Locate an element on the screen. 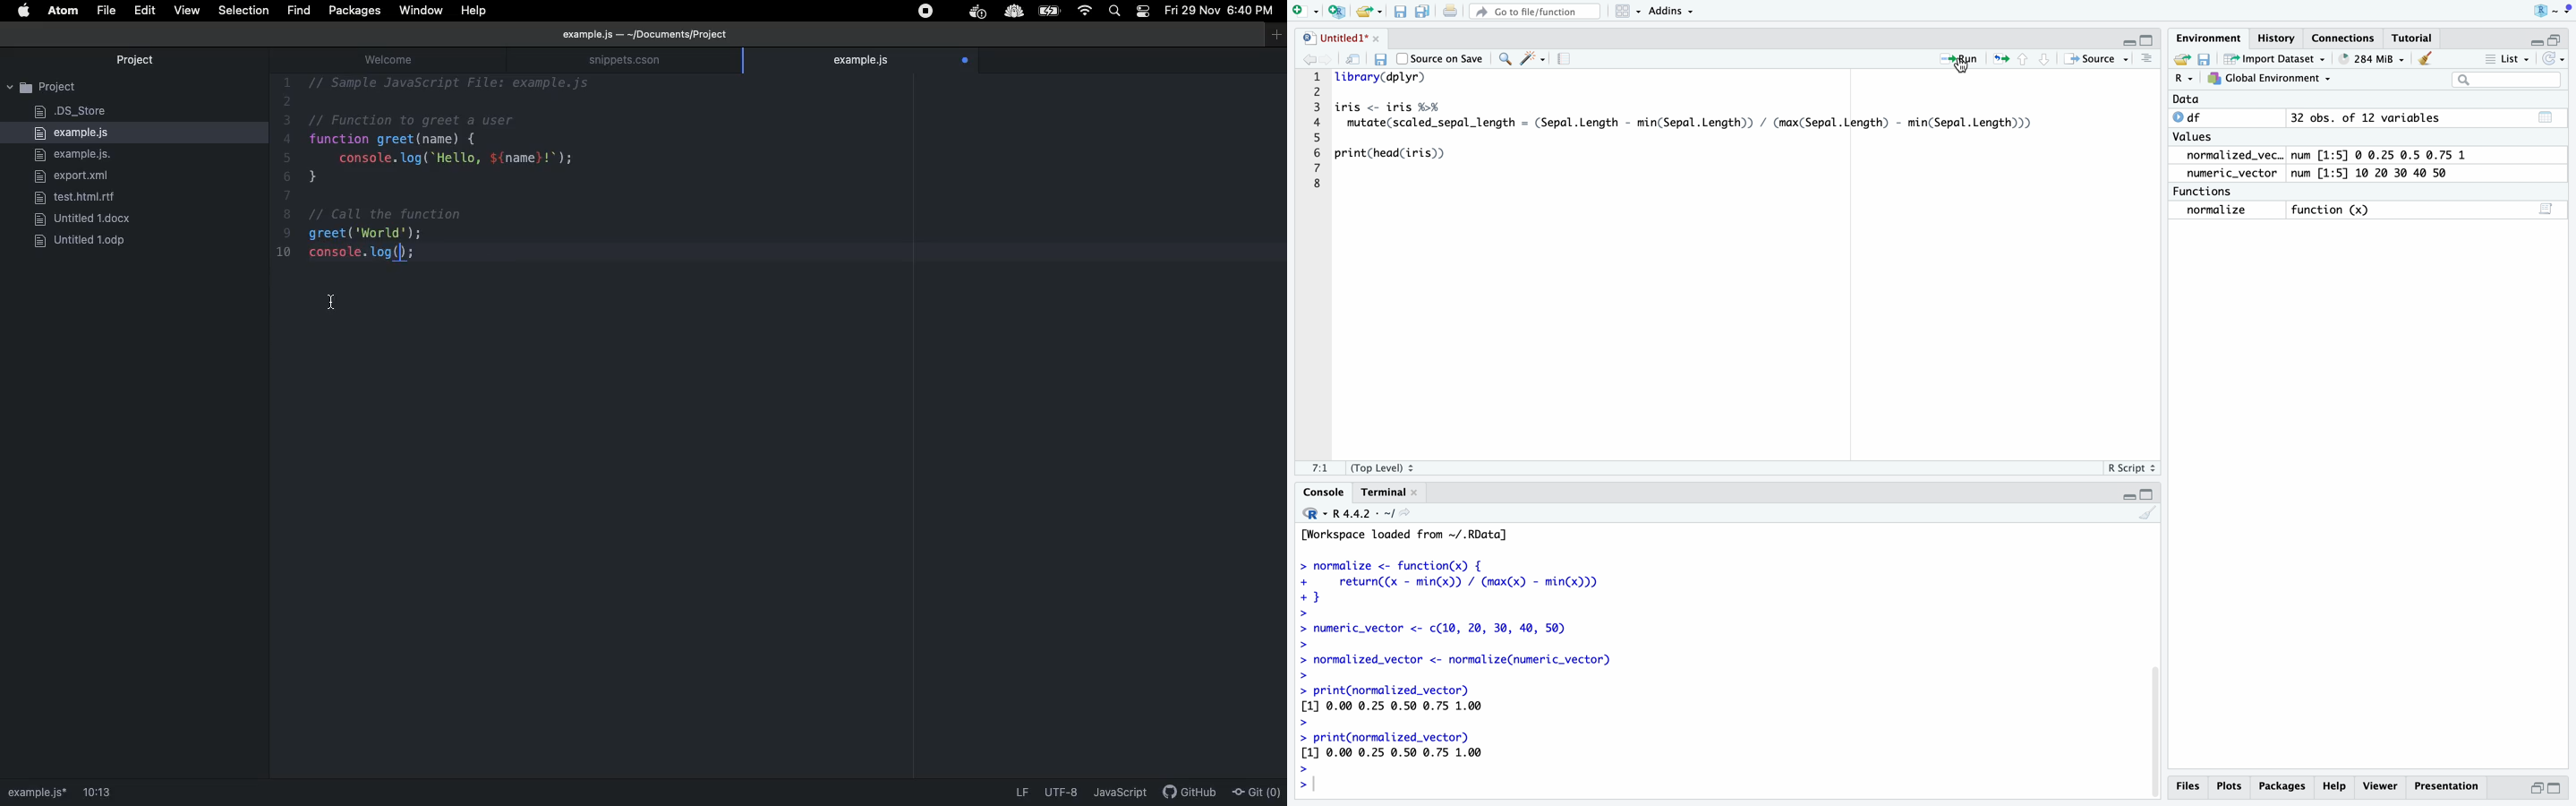 Image resolution: width=2576 pixels, height=812 pixels. Normalize is located at coordinates (2218, 211).